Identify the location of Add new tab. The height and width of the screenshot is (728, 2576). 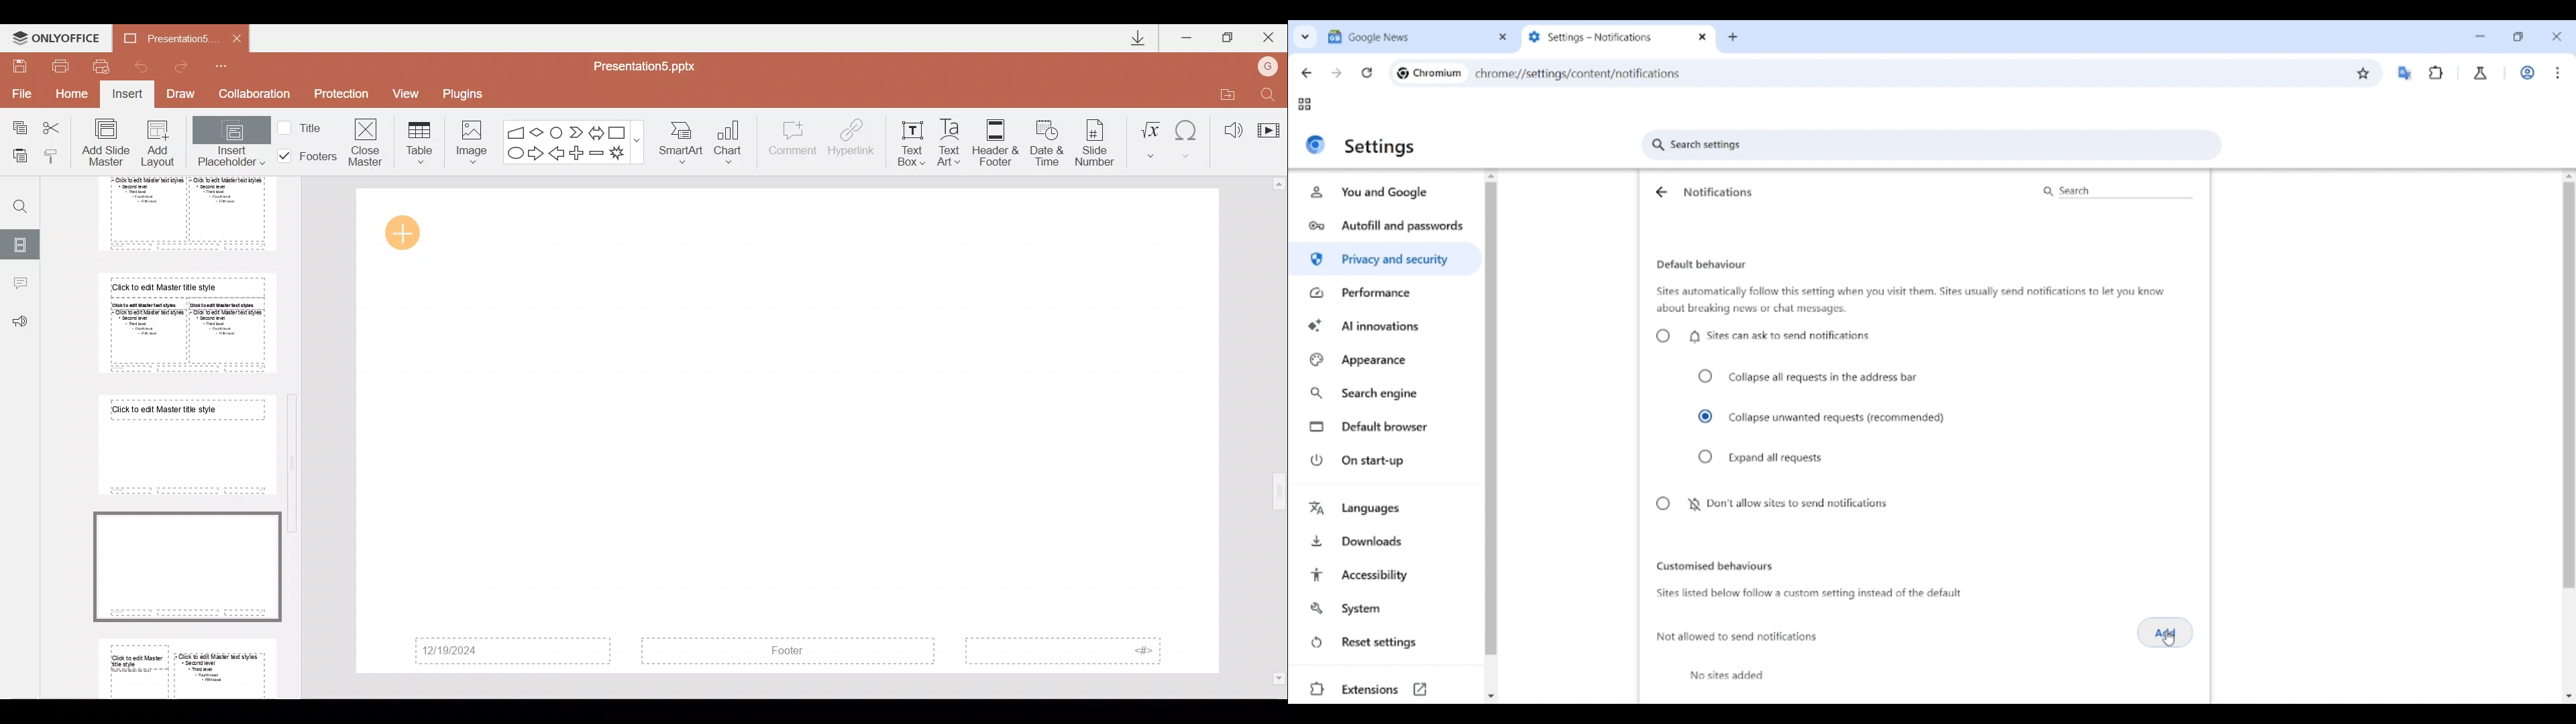
(1733, 38).